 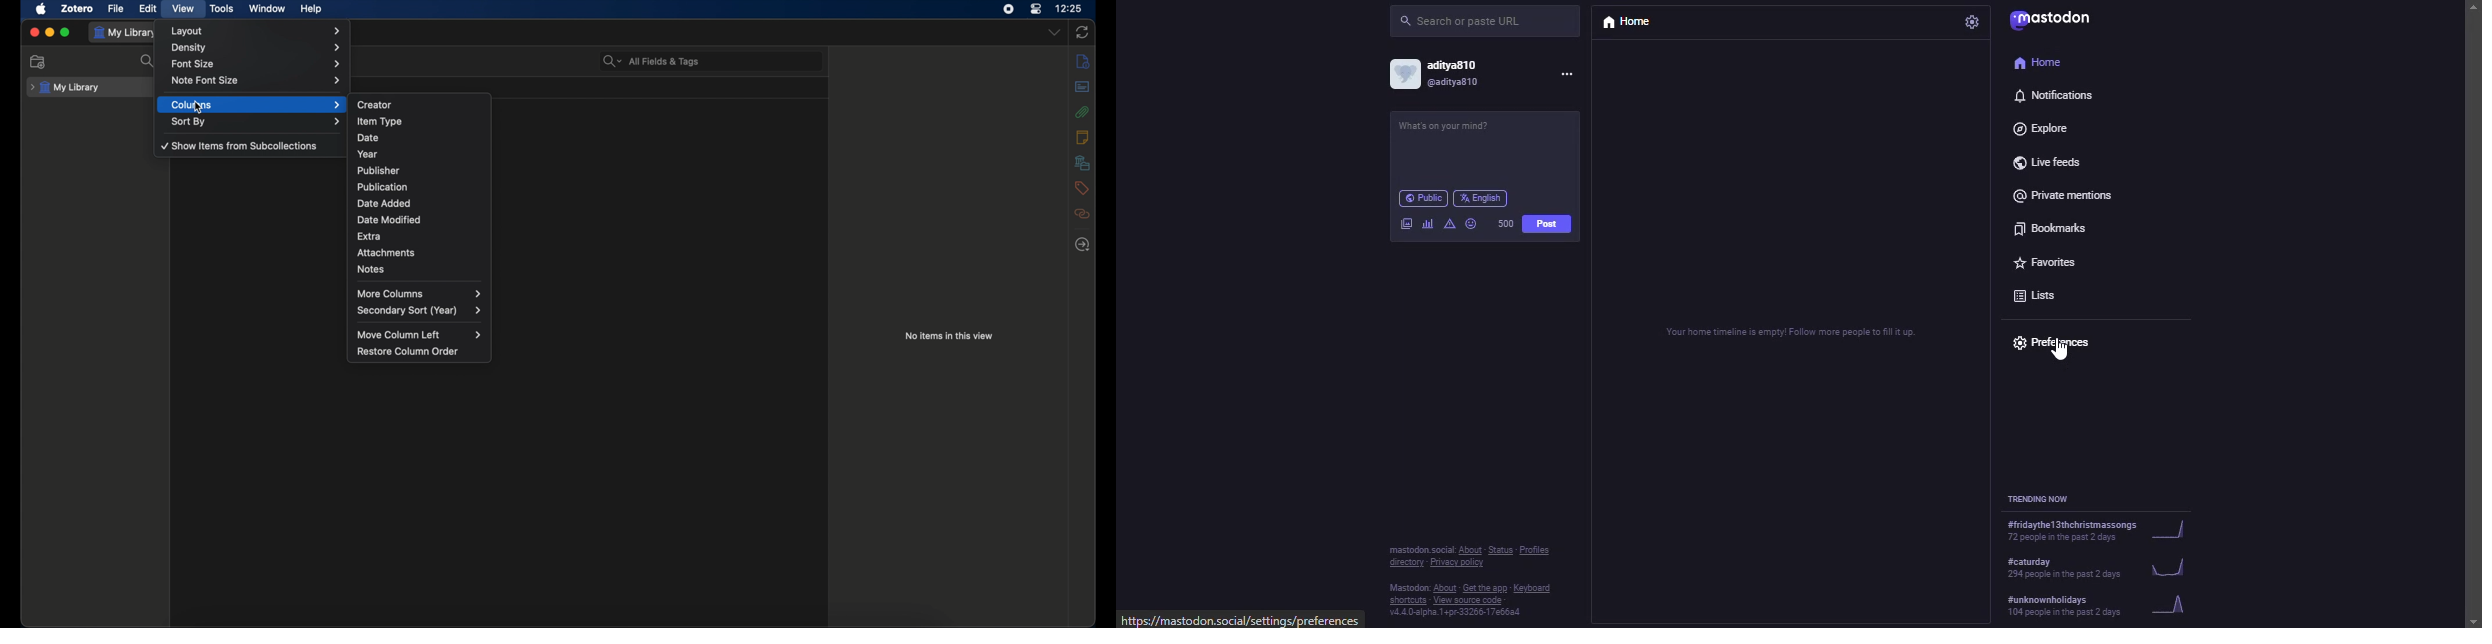 What do you see at coordinates (116, 8) in the screenshot?
I see `file` at bounding box center [116, 8].